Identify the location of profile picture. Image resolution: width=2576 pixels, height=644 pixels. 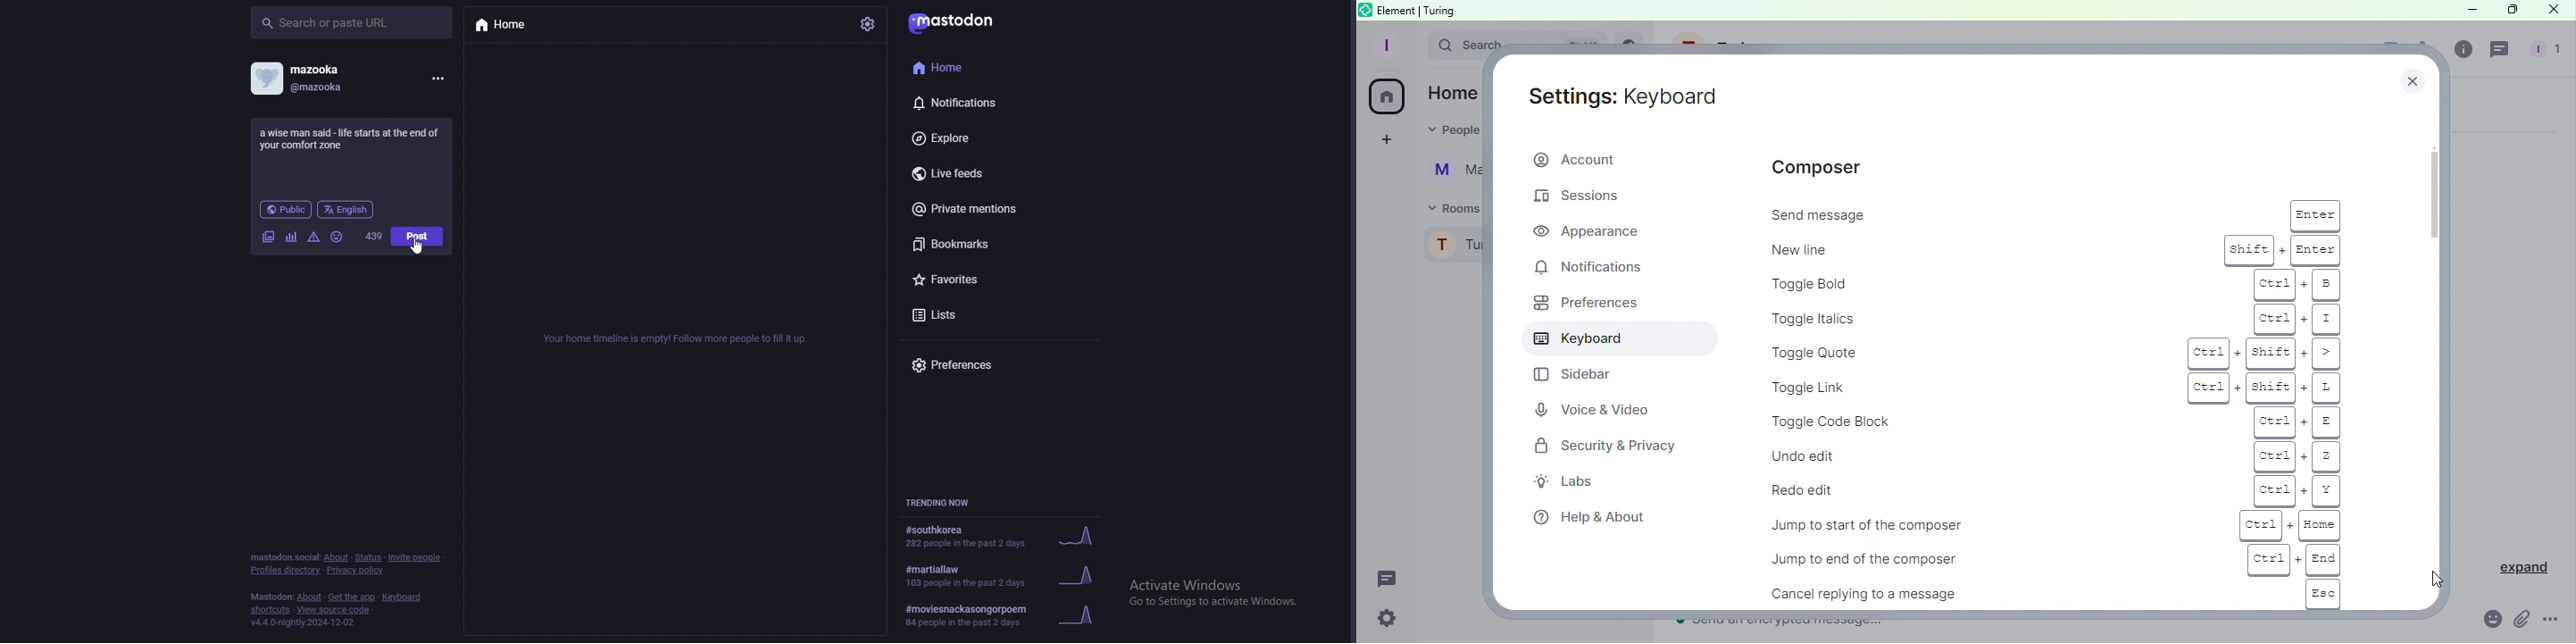
(265, 77).